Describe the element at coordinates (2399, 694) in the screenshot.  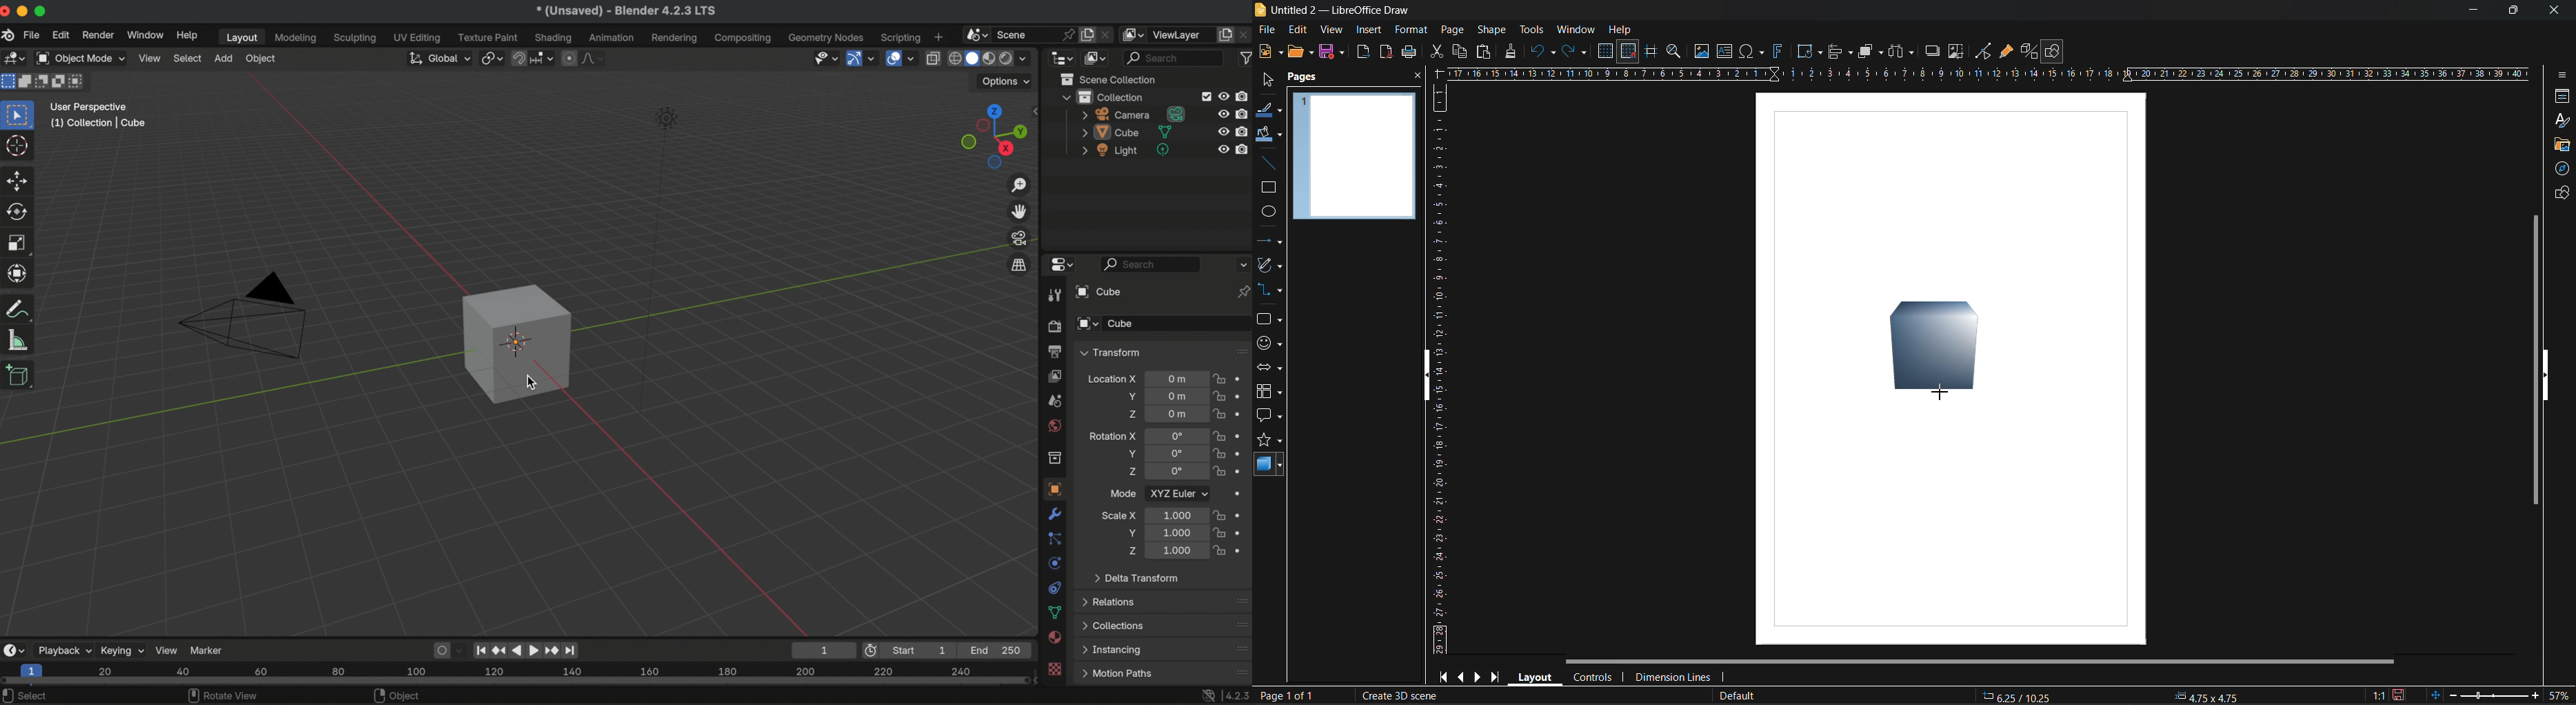
I see `click to save` at that location.